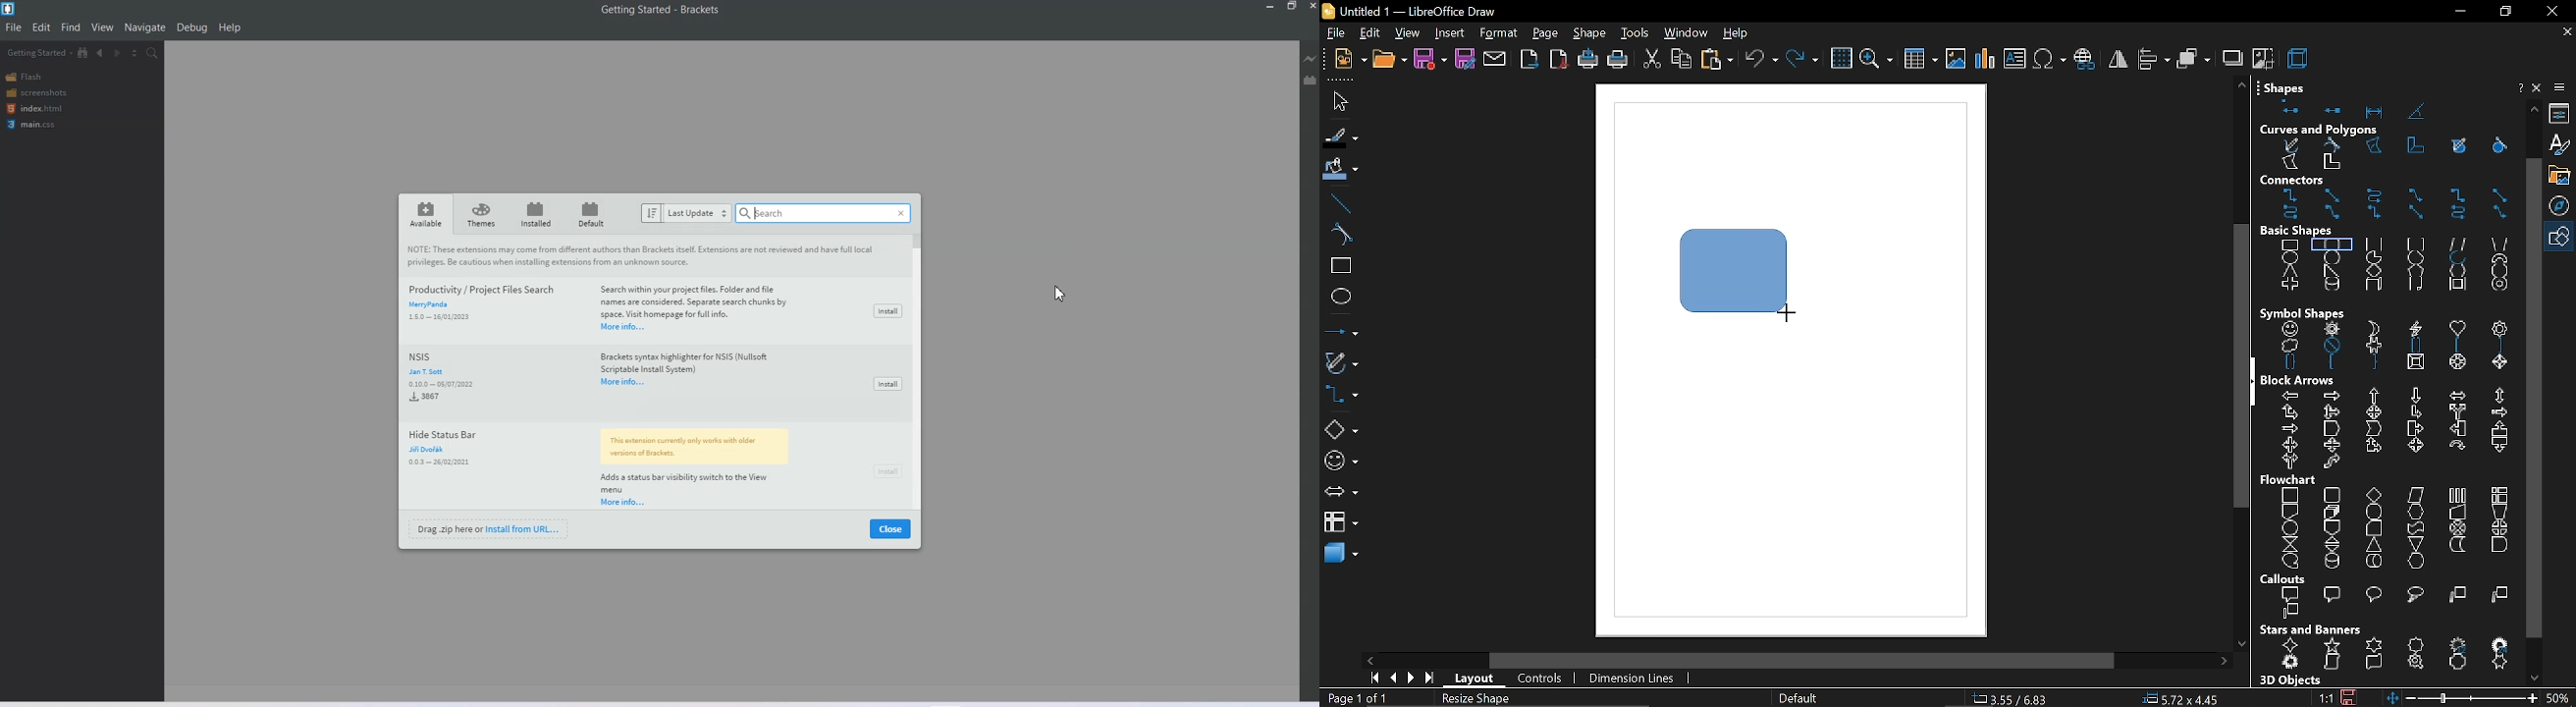 Image resolution: width=2576 pixels, height=728 pixels. I want to click on shadow, so click(2231, 57).